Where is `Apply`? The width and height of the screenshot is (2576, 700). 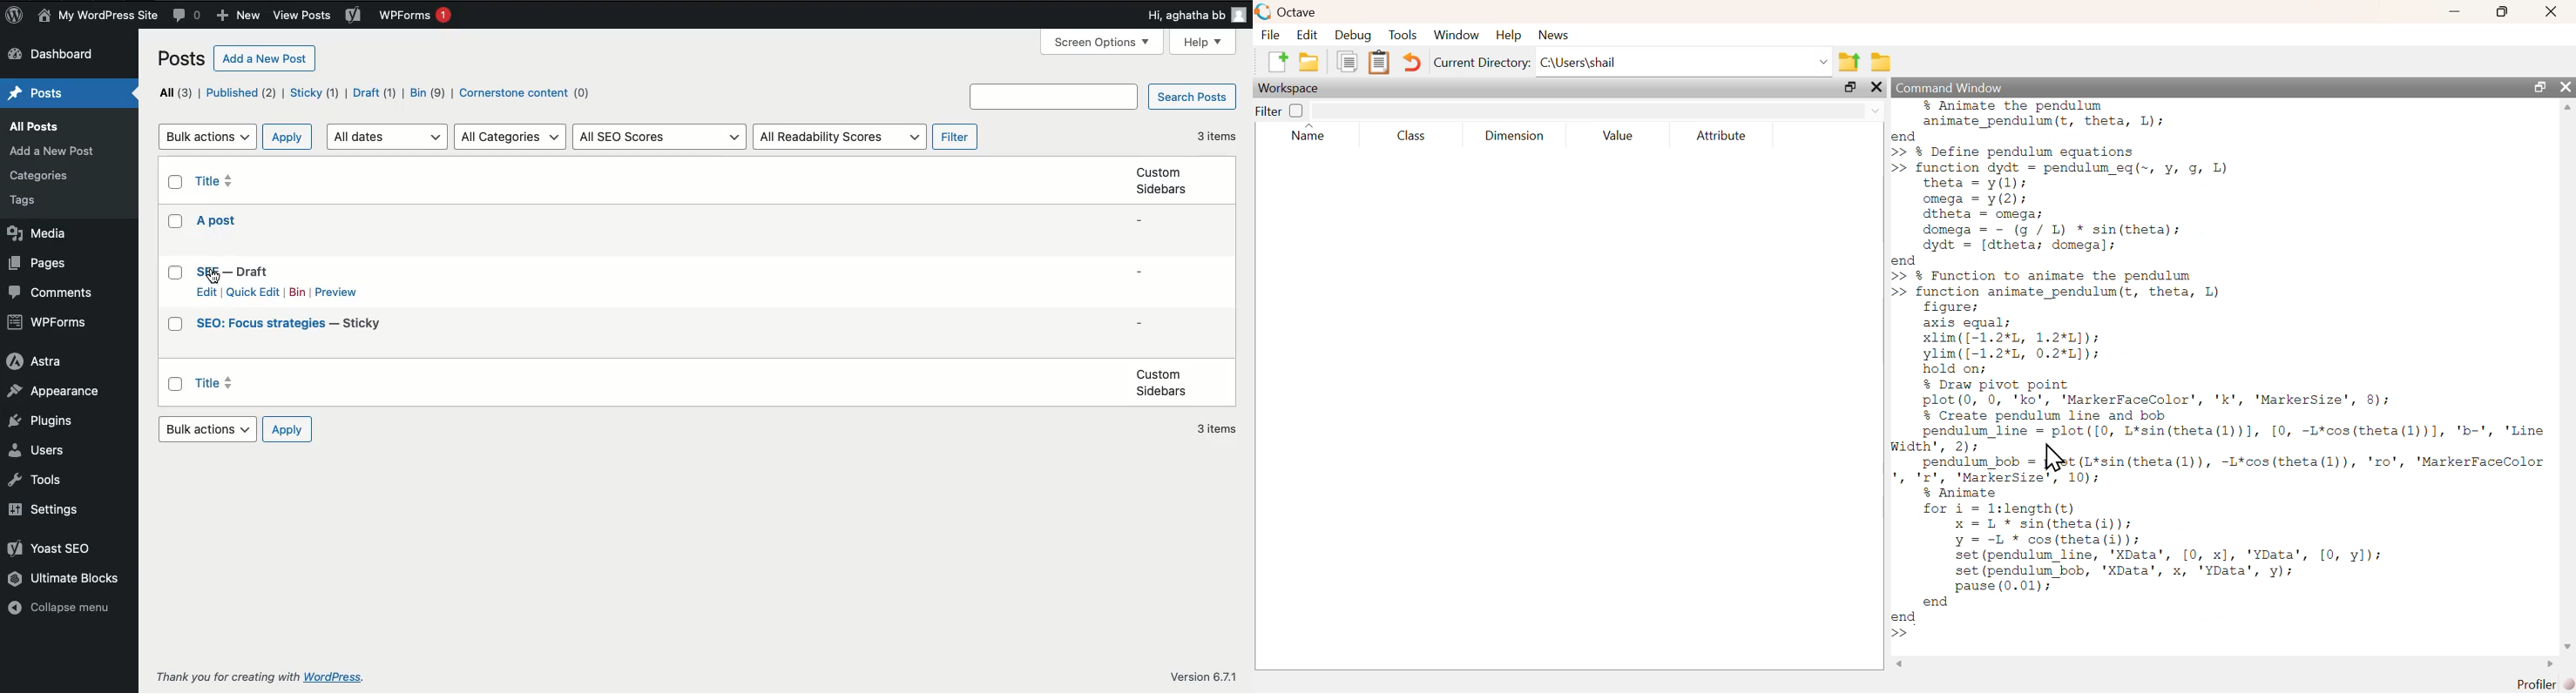
Apply is located at coordinates (289, 428).